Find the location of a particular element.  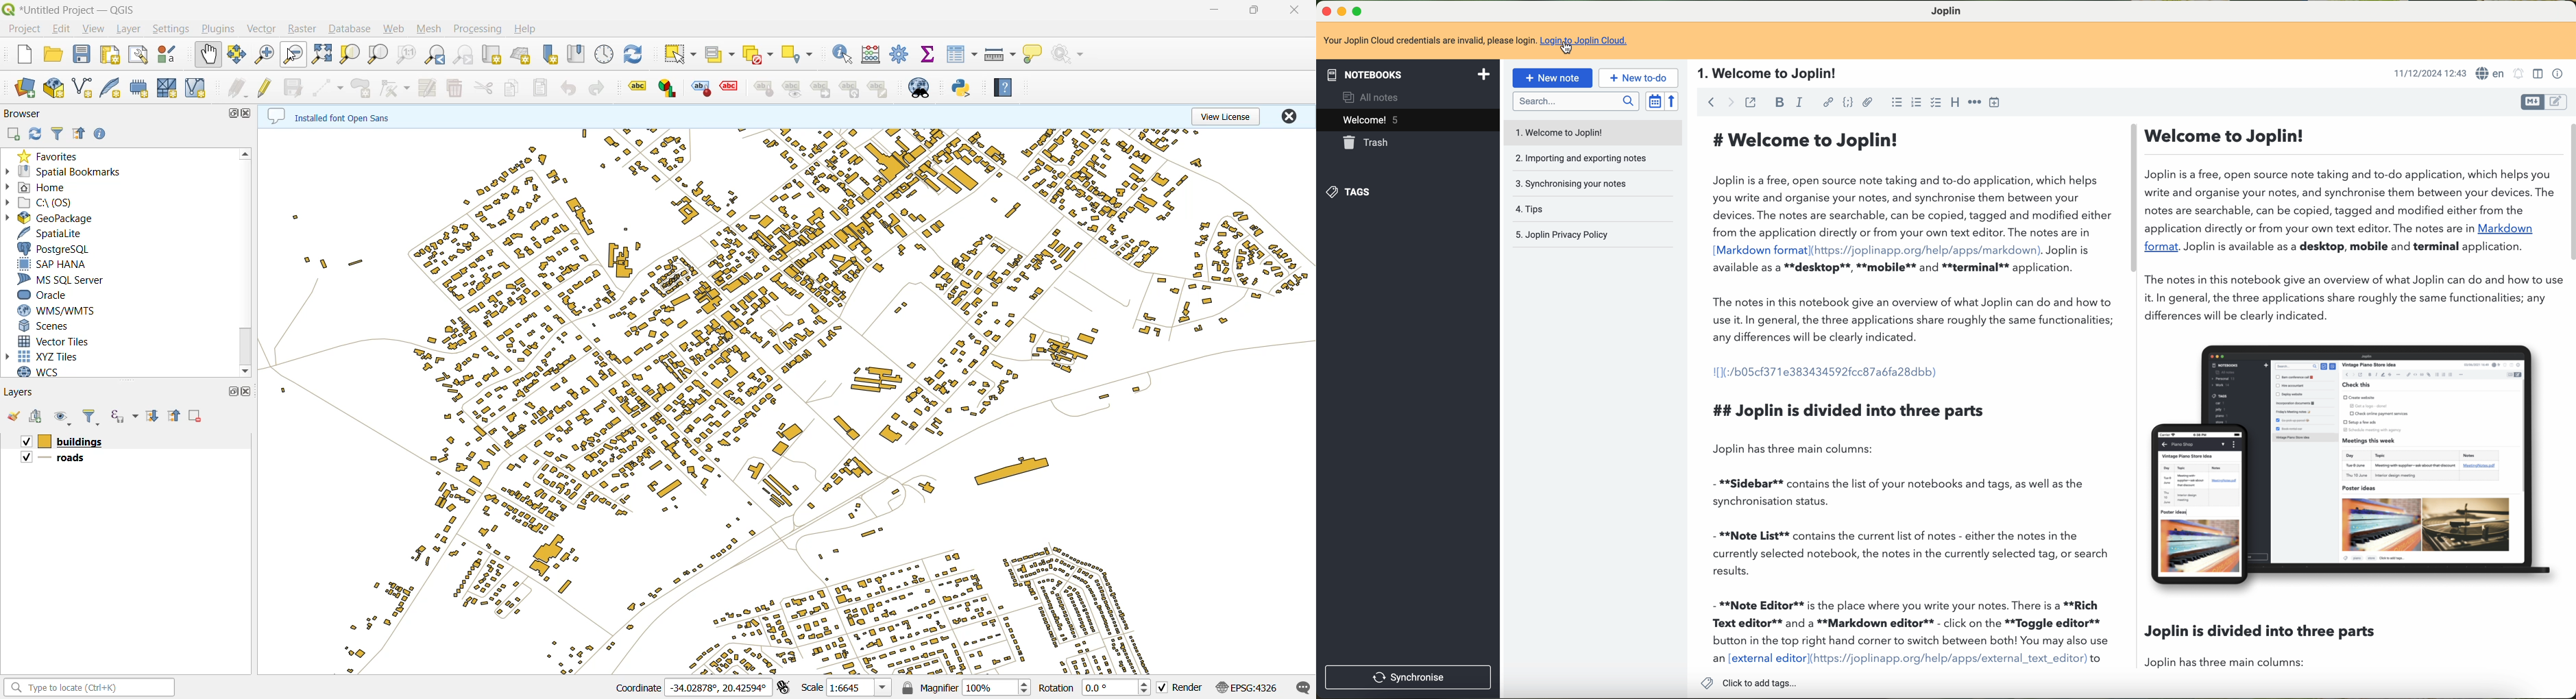

modify is located at coordinates (426, 88).